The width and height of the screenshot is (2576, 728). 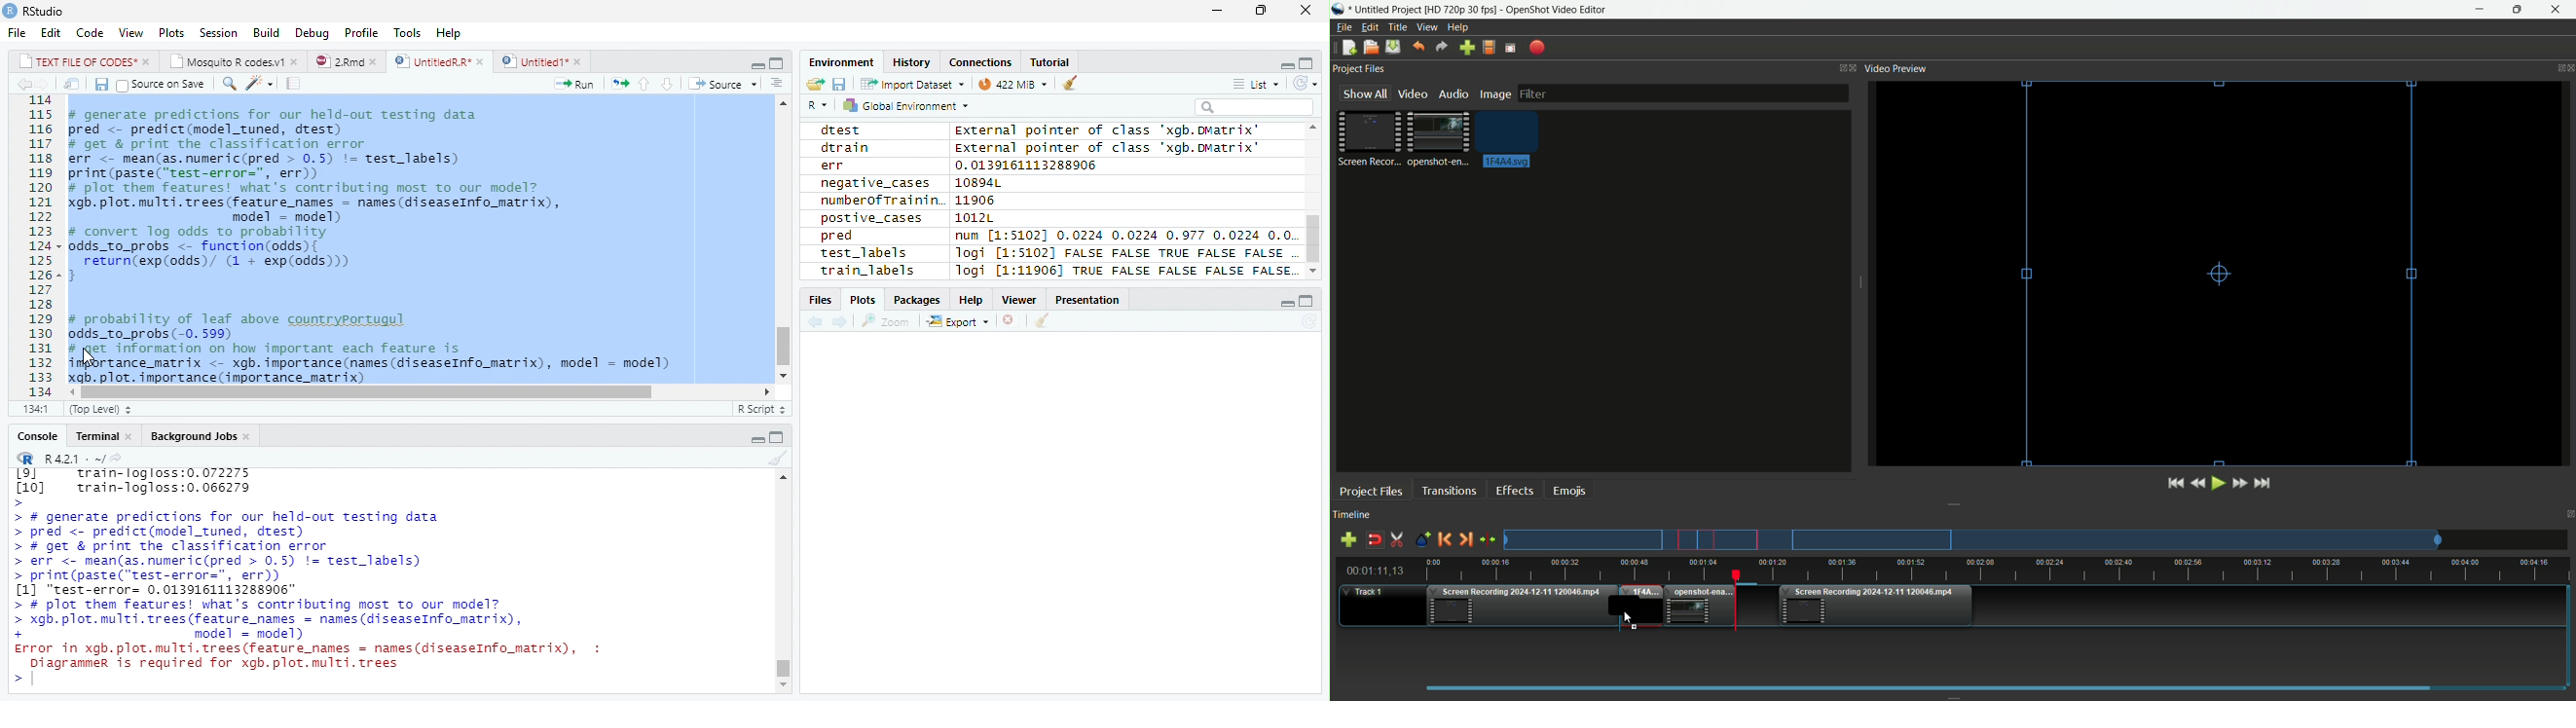 What do you see at coordinates (1416, 47) in the screenshot?
I see `Undo` at bounding box center [1416, 47].